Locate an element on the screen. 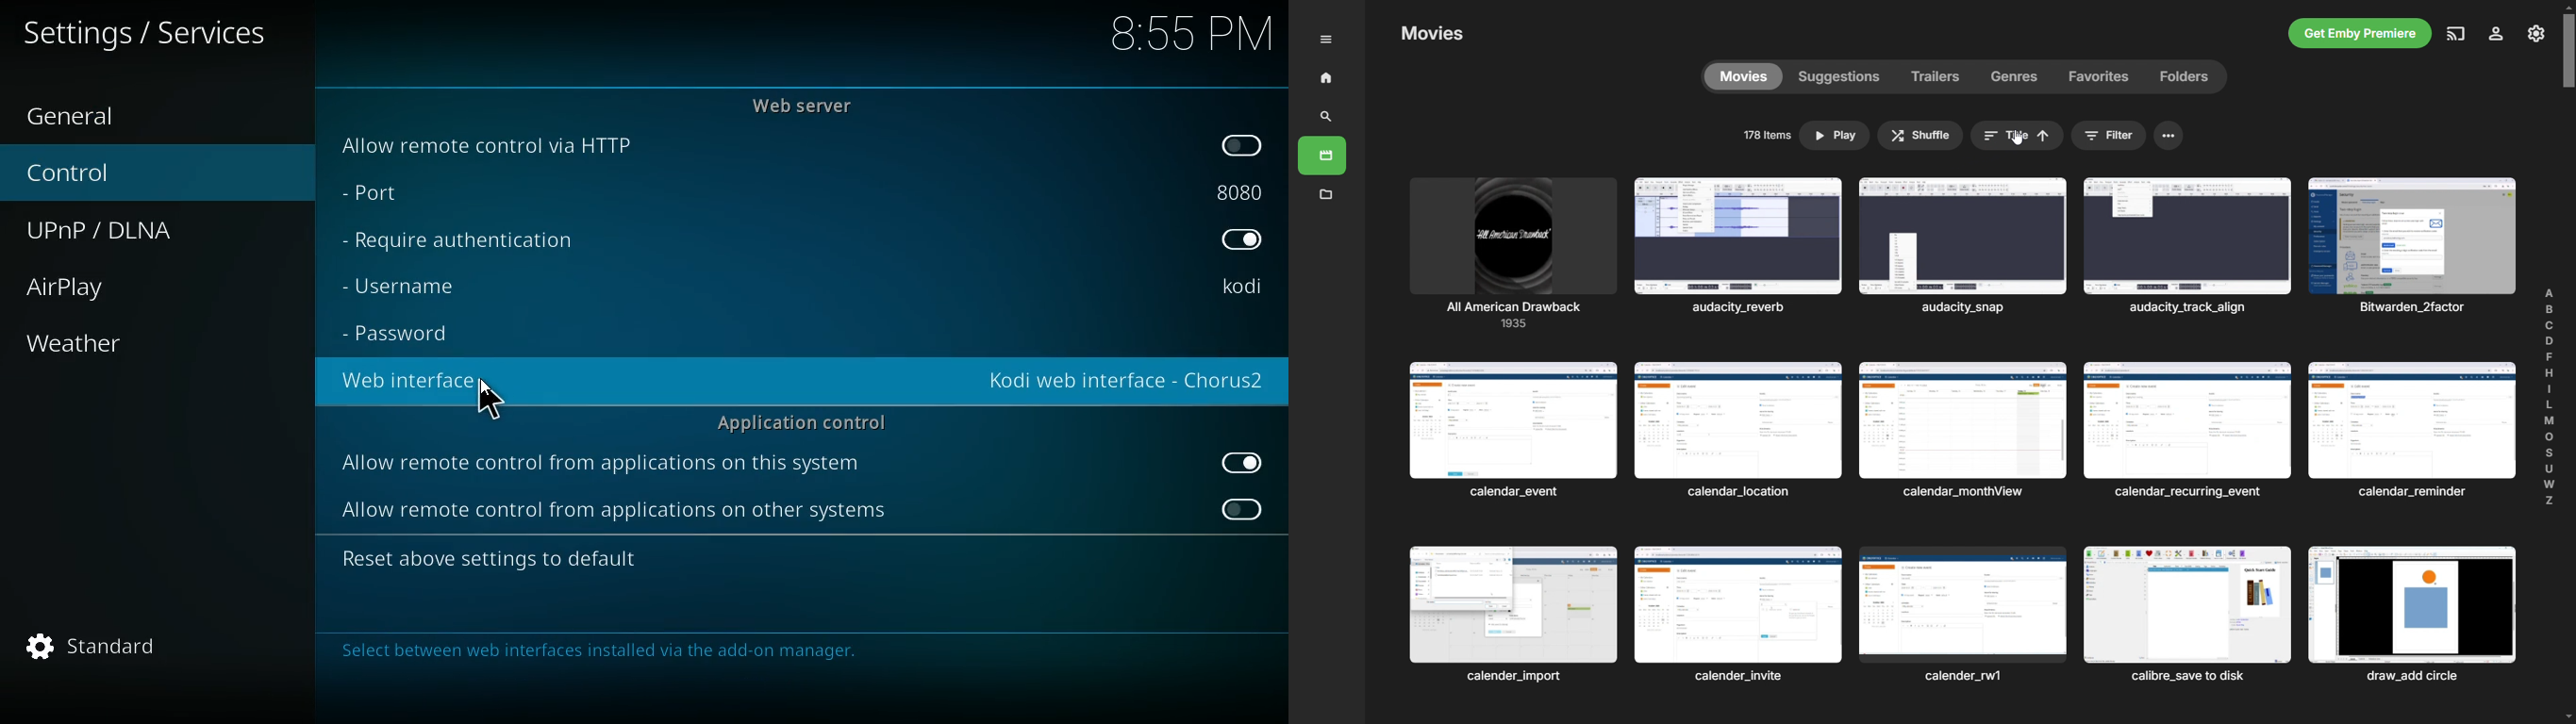  username is located at coordinates (424, 286).